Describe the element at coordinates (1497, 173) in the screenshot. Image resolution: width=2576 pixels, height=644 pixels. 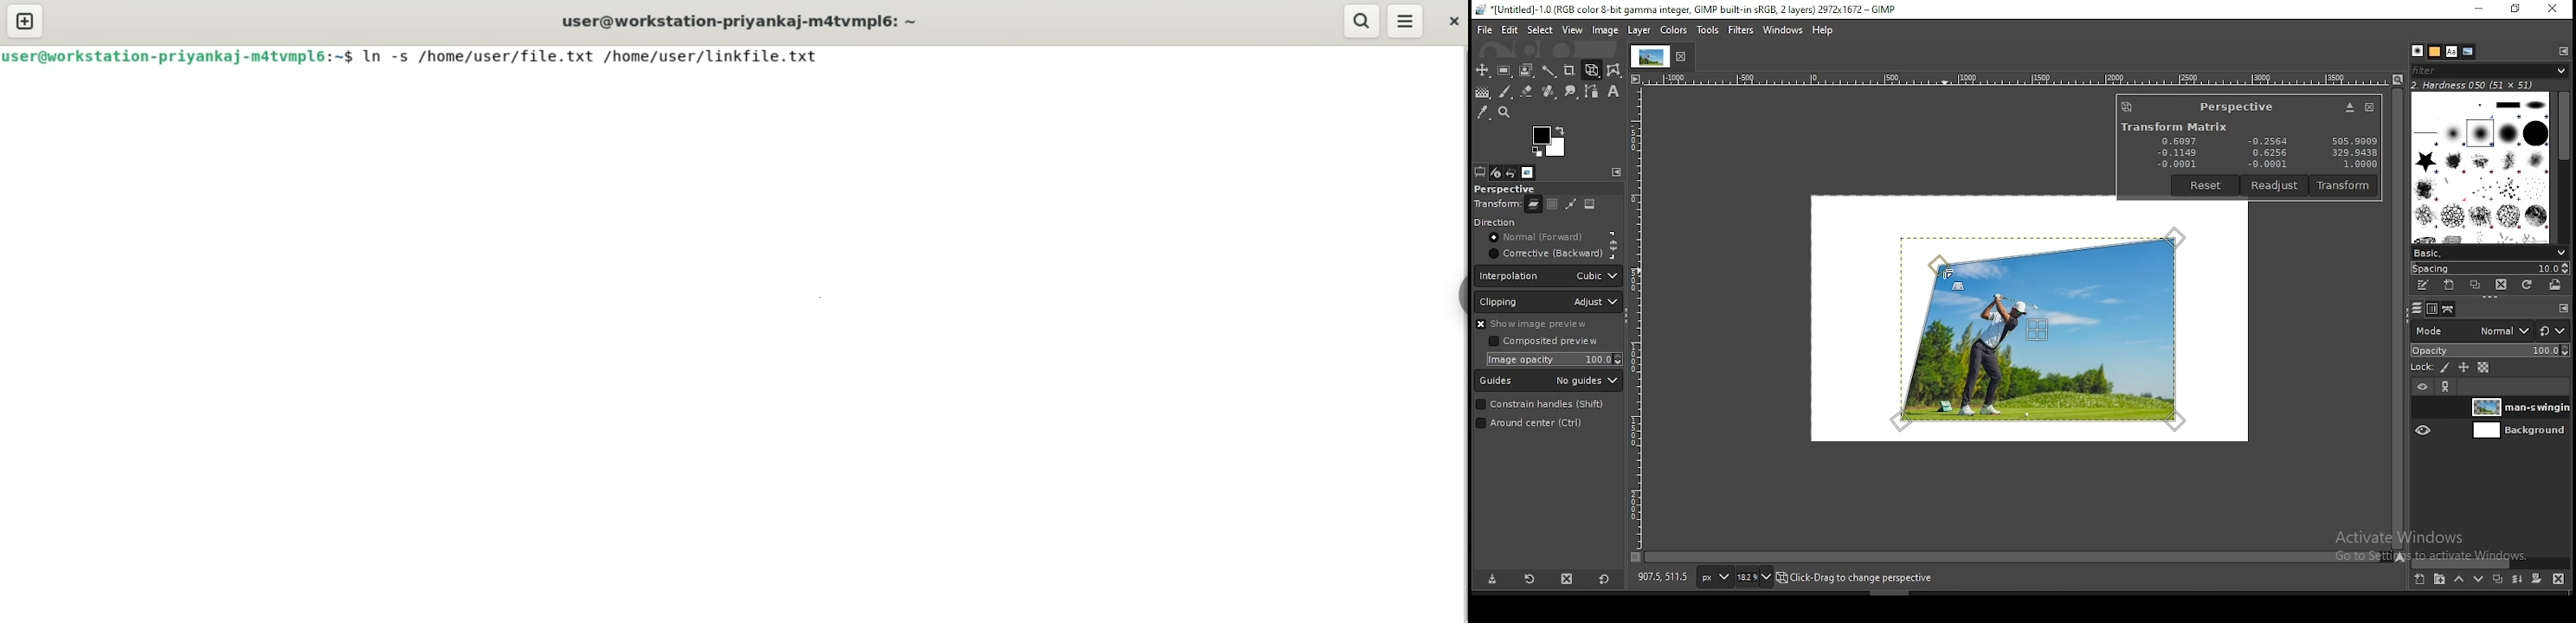
I see `device status` at that location.